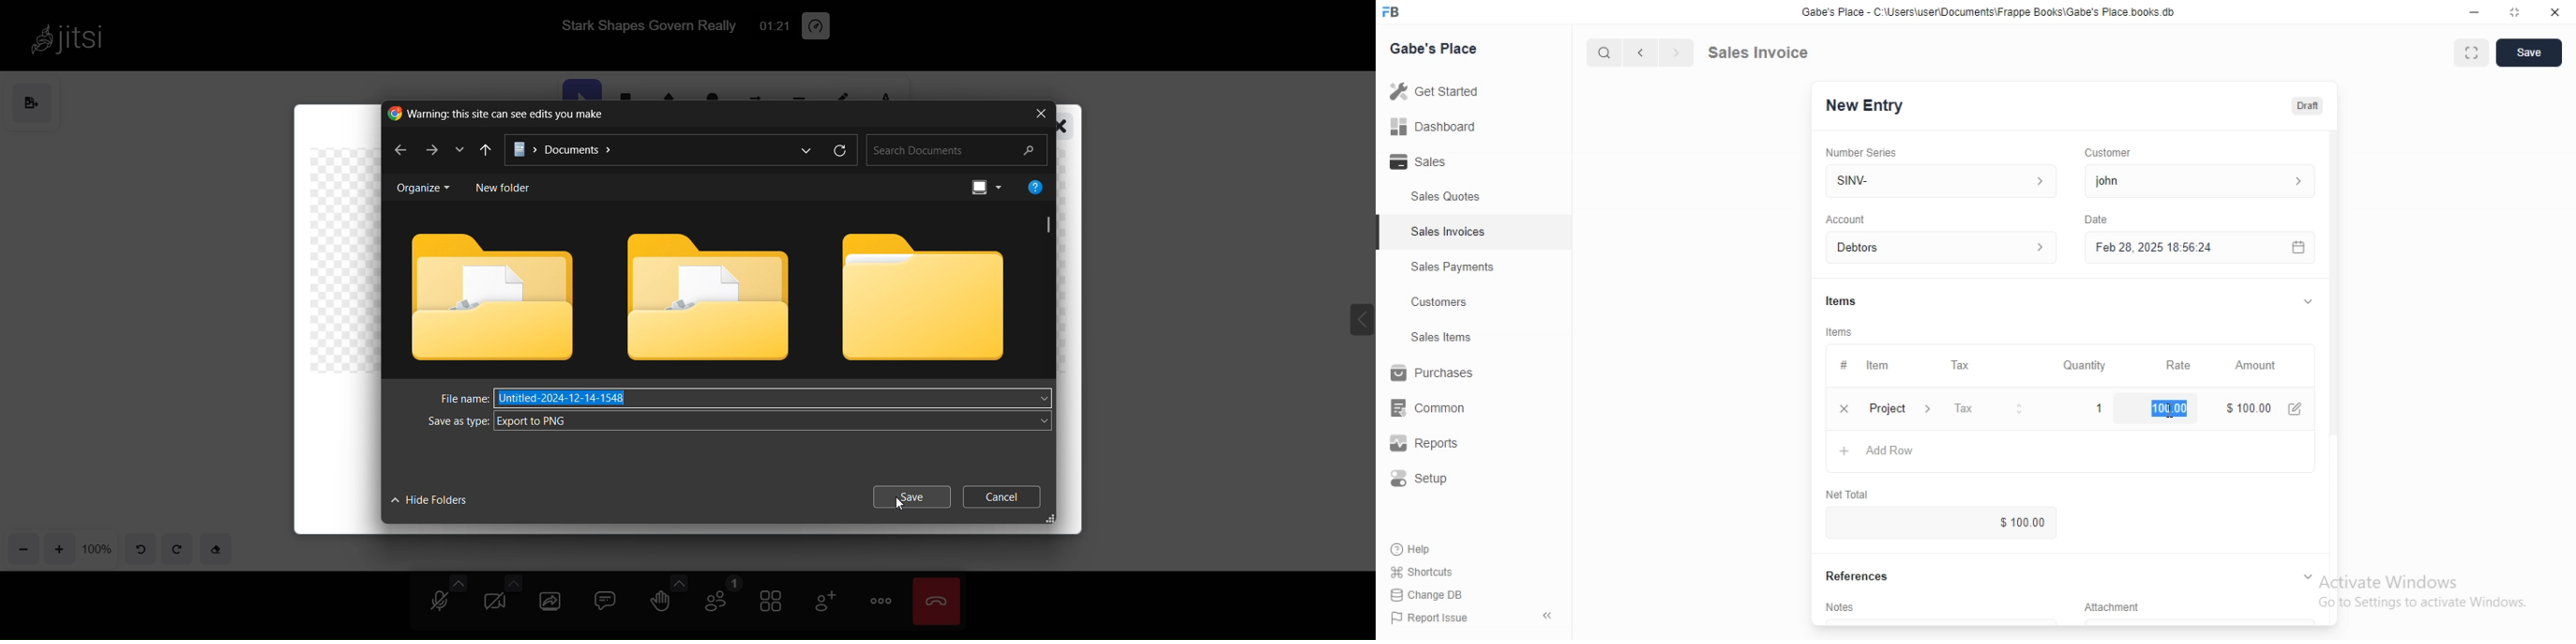 This screenshot has height=644, width=2576. What do you see at coordinates (549, 601) in the screenshot?
I see `share screen` at bounding box center [549, 601].